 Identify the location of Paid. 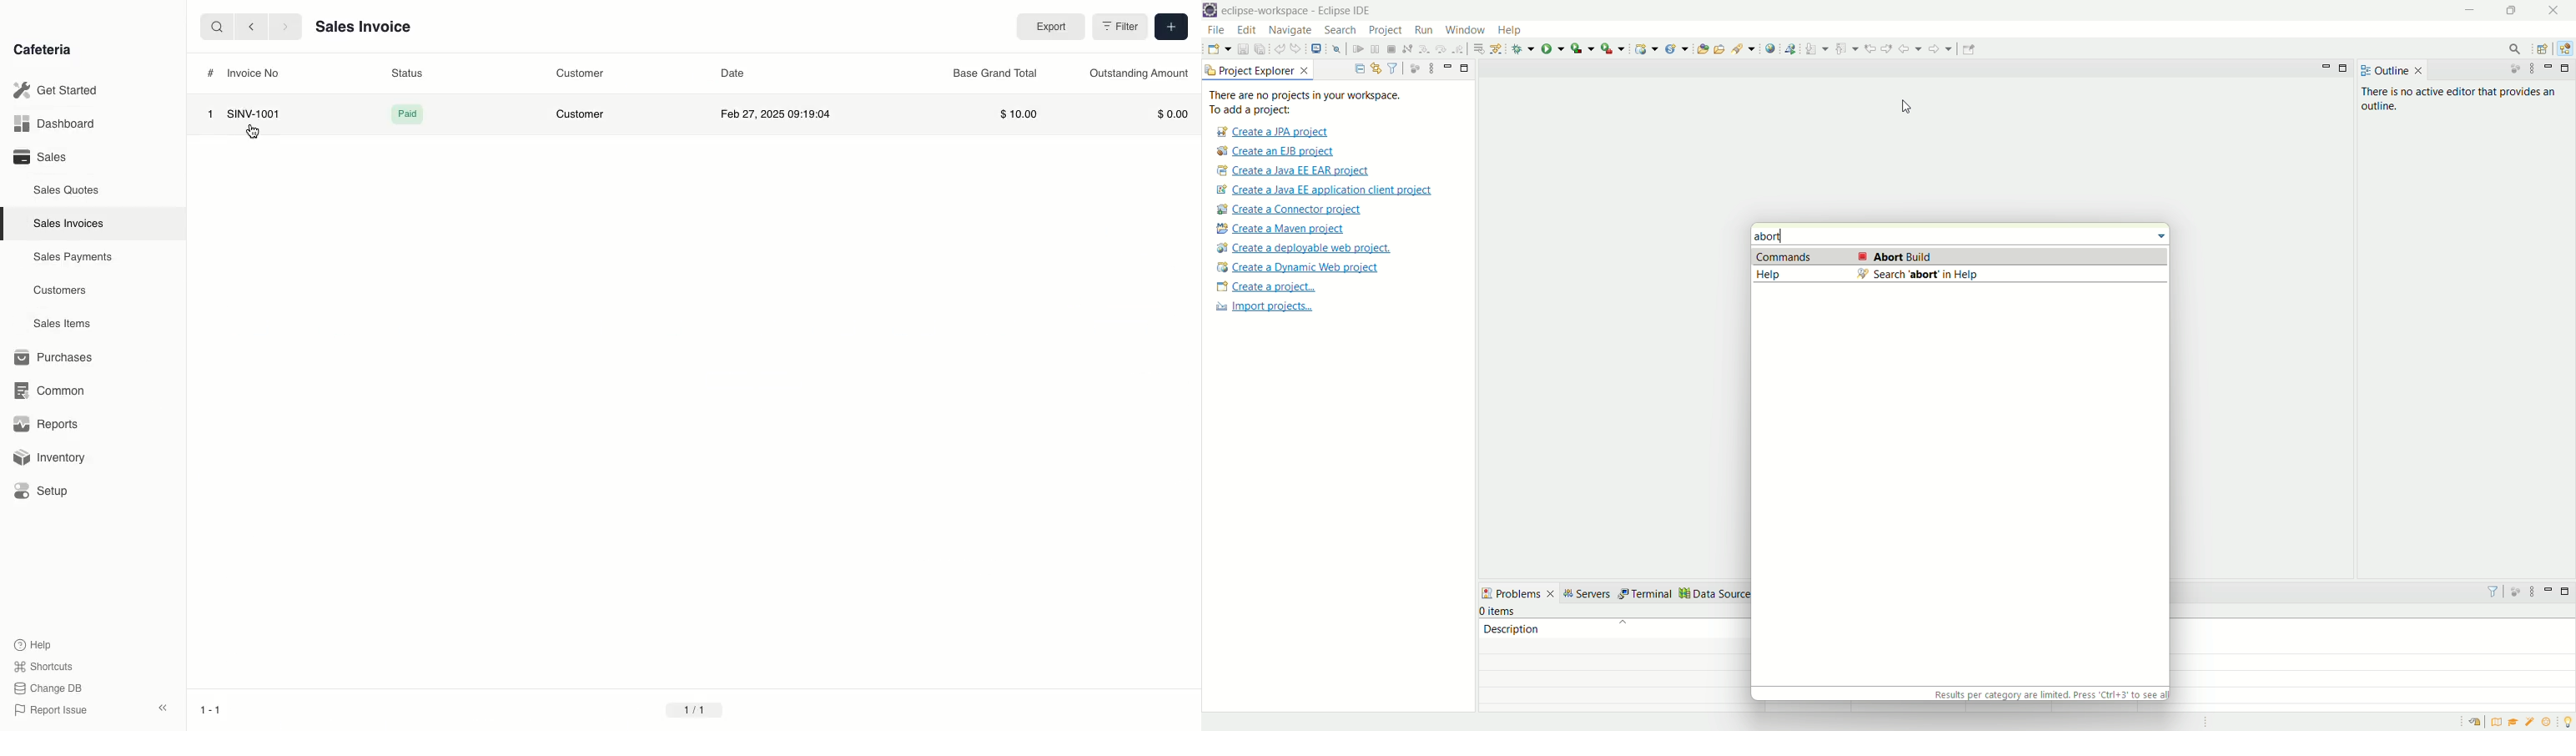
(407, 114).